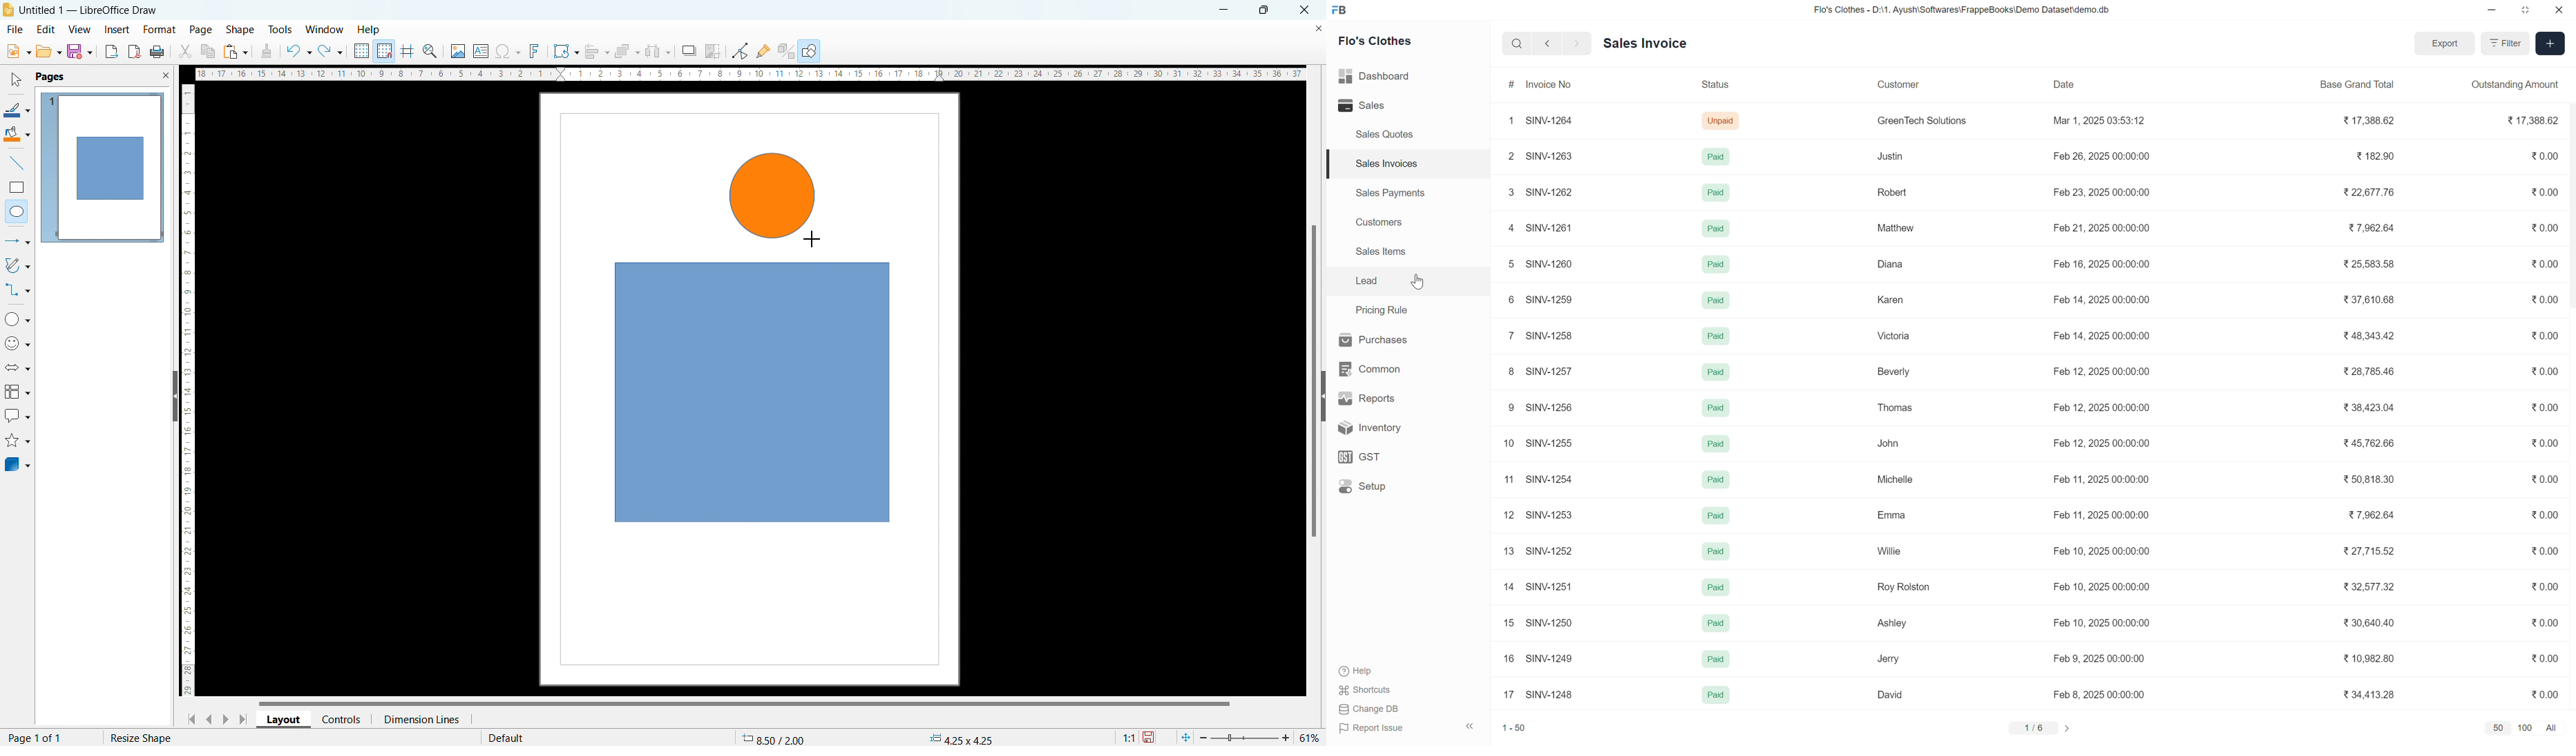 The height and width of the screenshot is (756, 2576). I want to click on save, so click(79, 51).